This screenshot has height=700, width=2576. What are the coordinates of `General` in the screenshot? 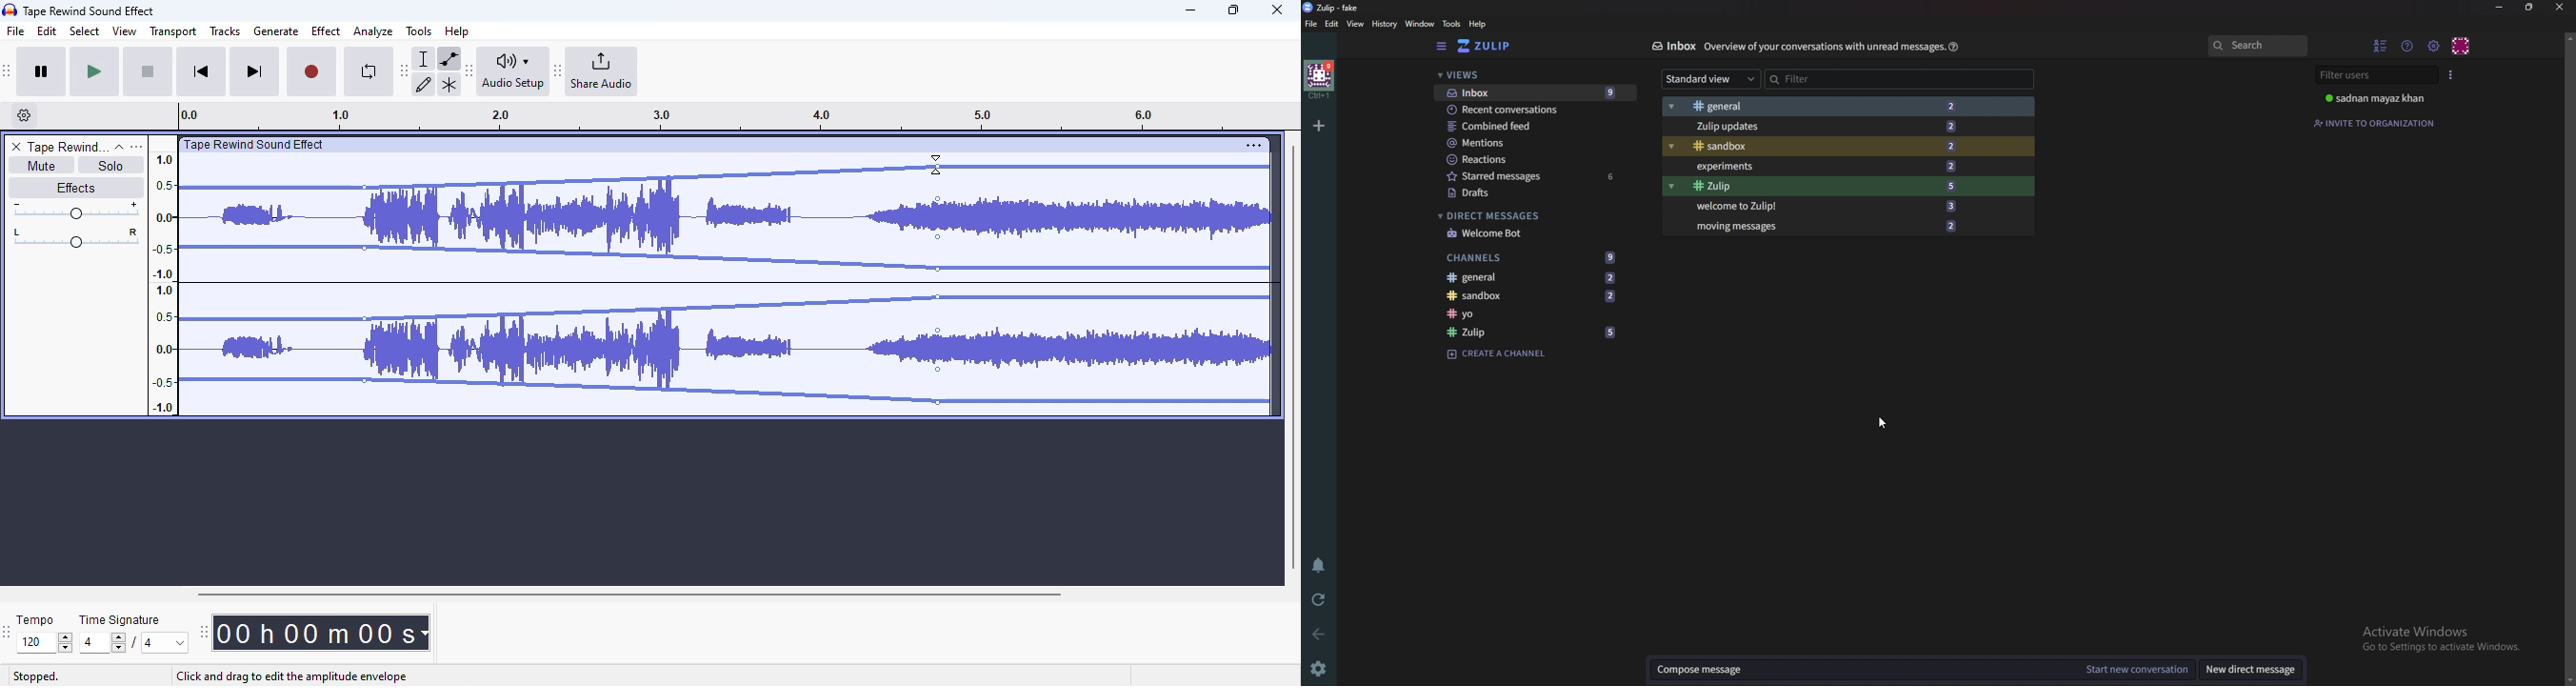 It's located at (1533, 277).